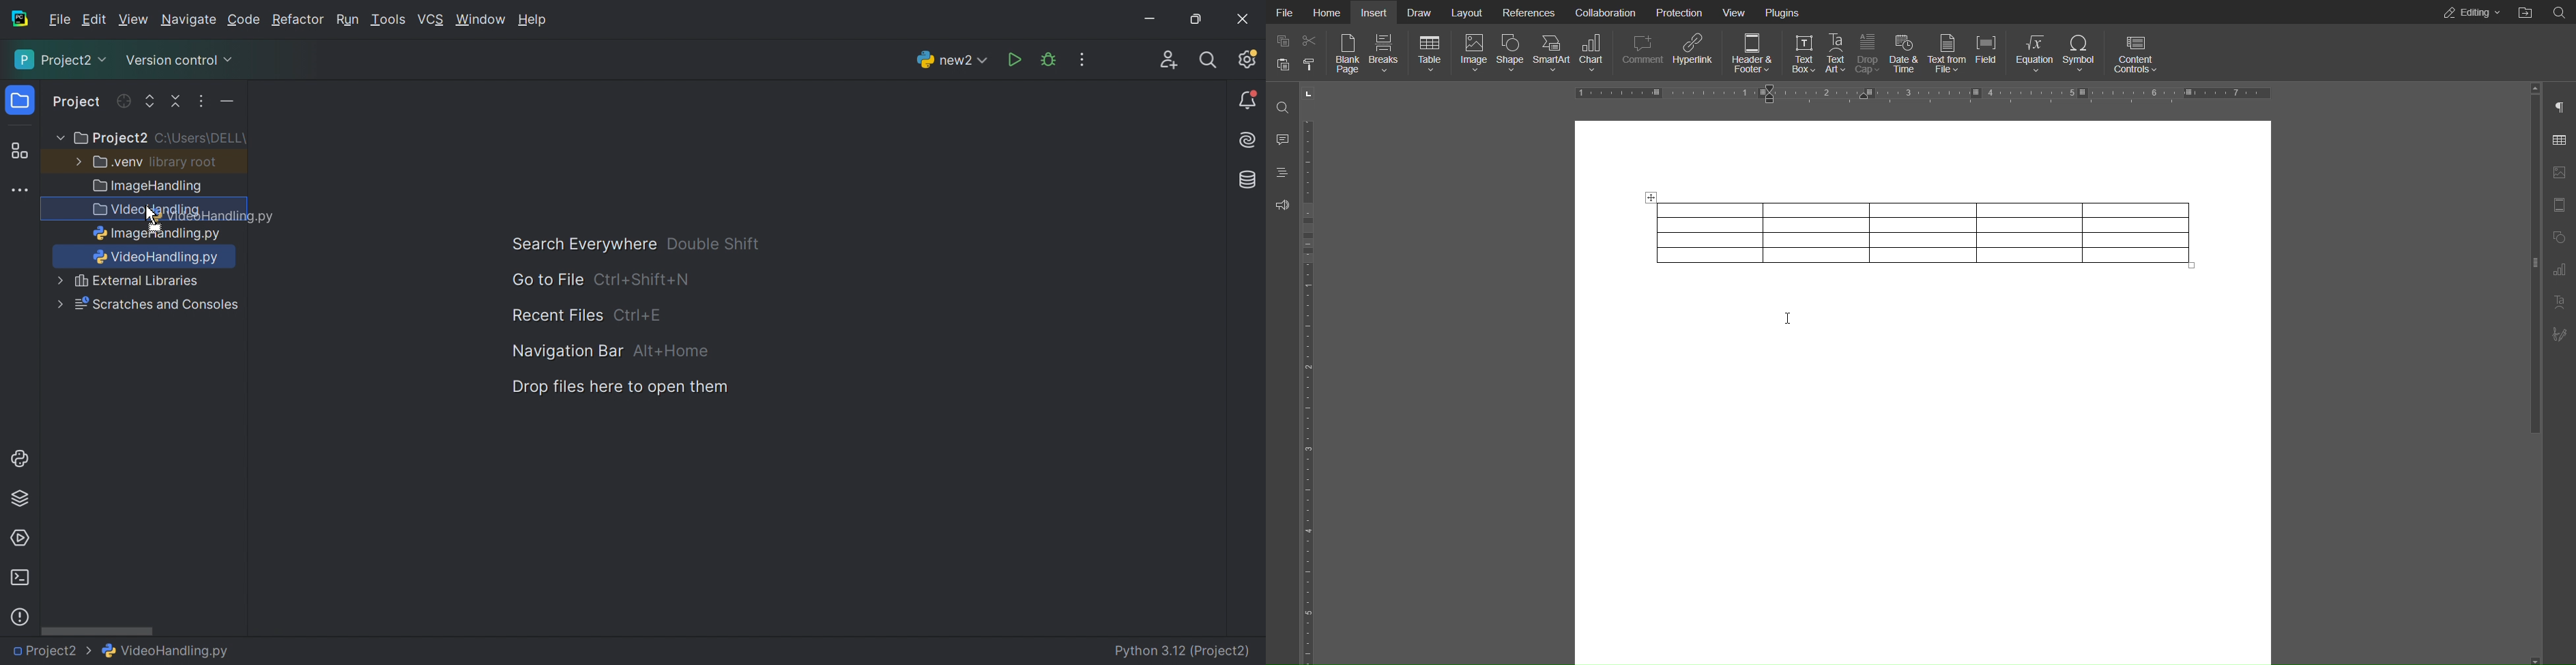  Describe the element at coordinates (1673, 12) in the screenshot. I see `Protection` at that location.